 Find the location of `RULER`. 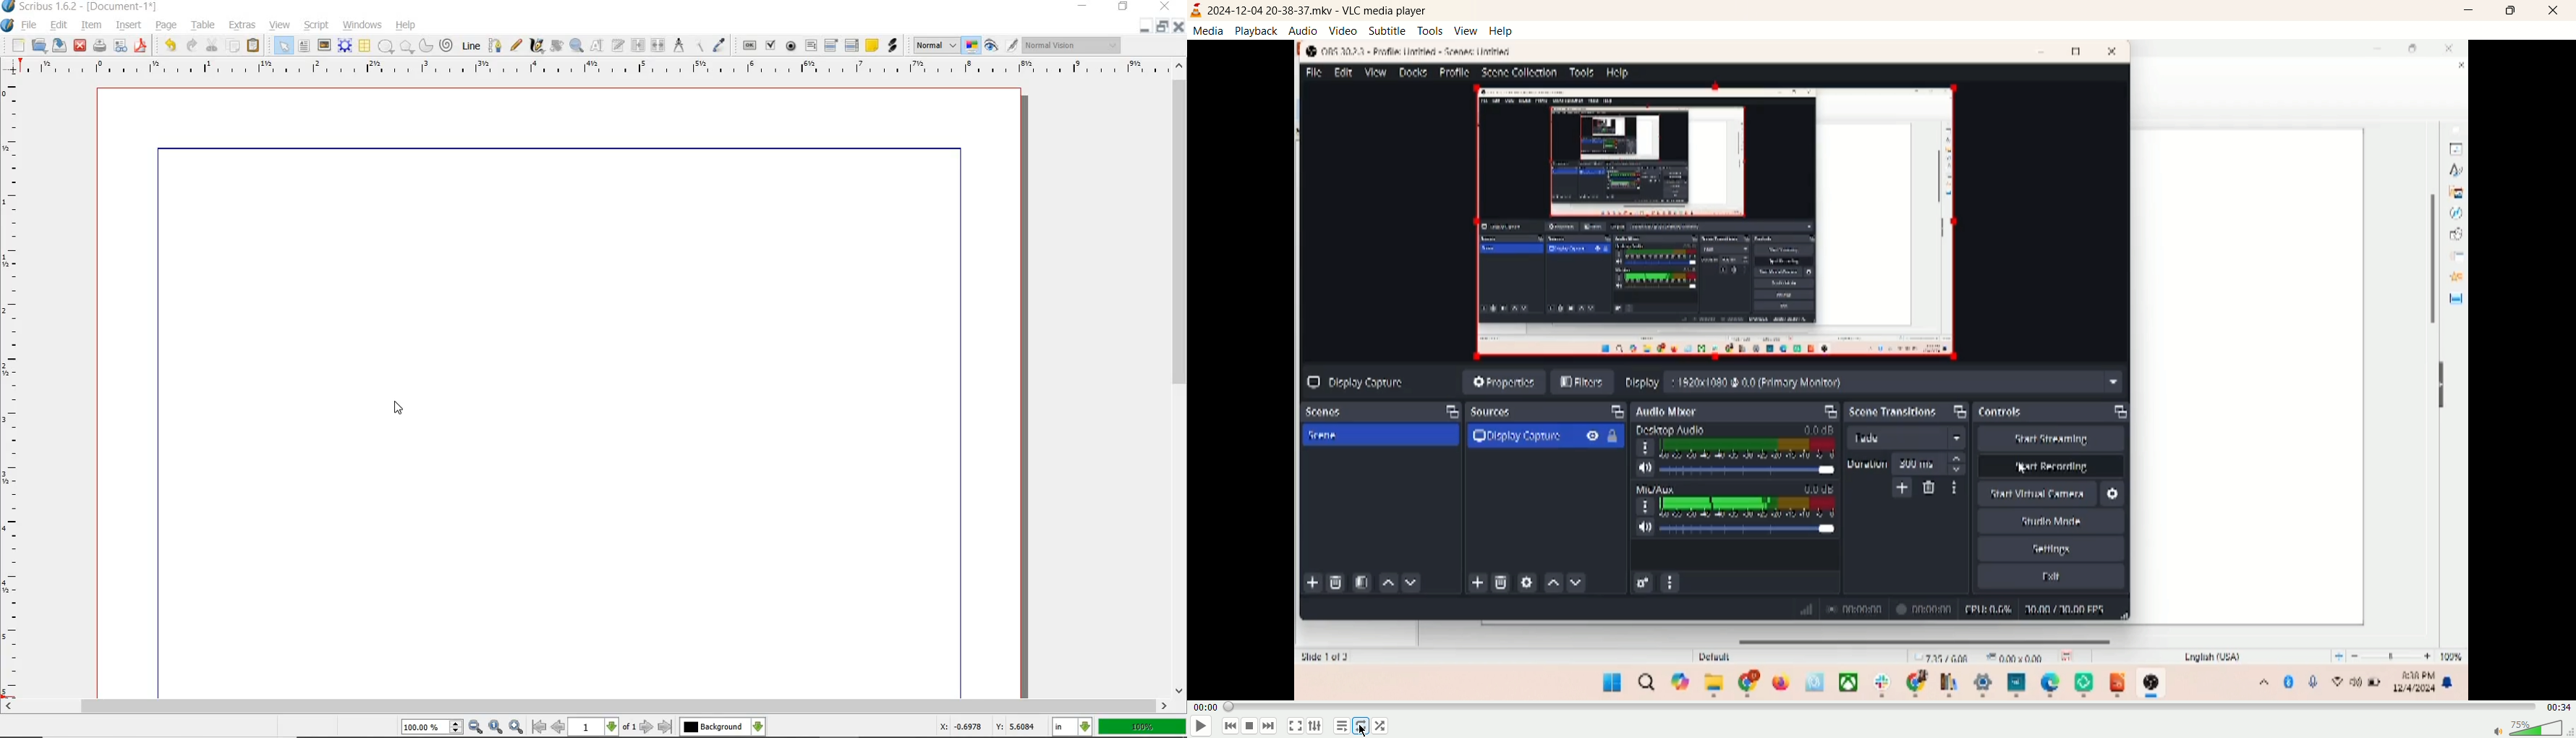

RULER is located at coordinates (12, 392).